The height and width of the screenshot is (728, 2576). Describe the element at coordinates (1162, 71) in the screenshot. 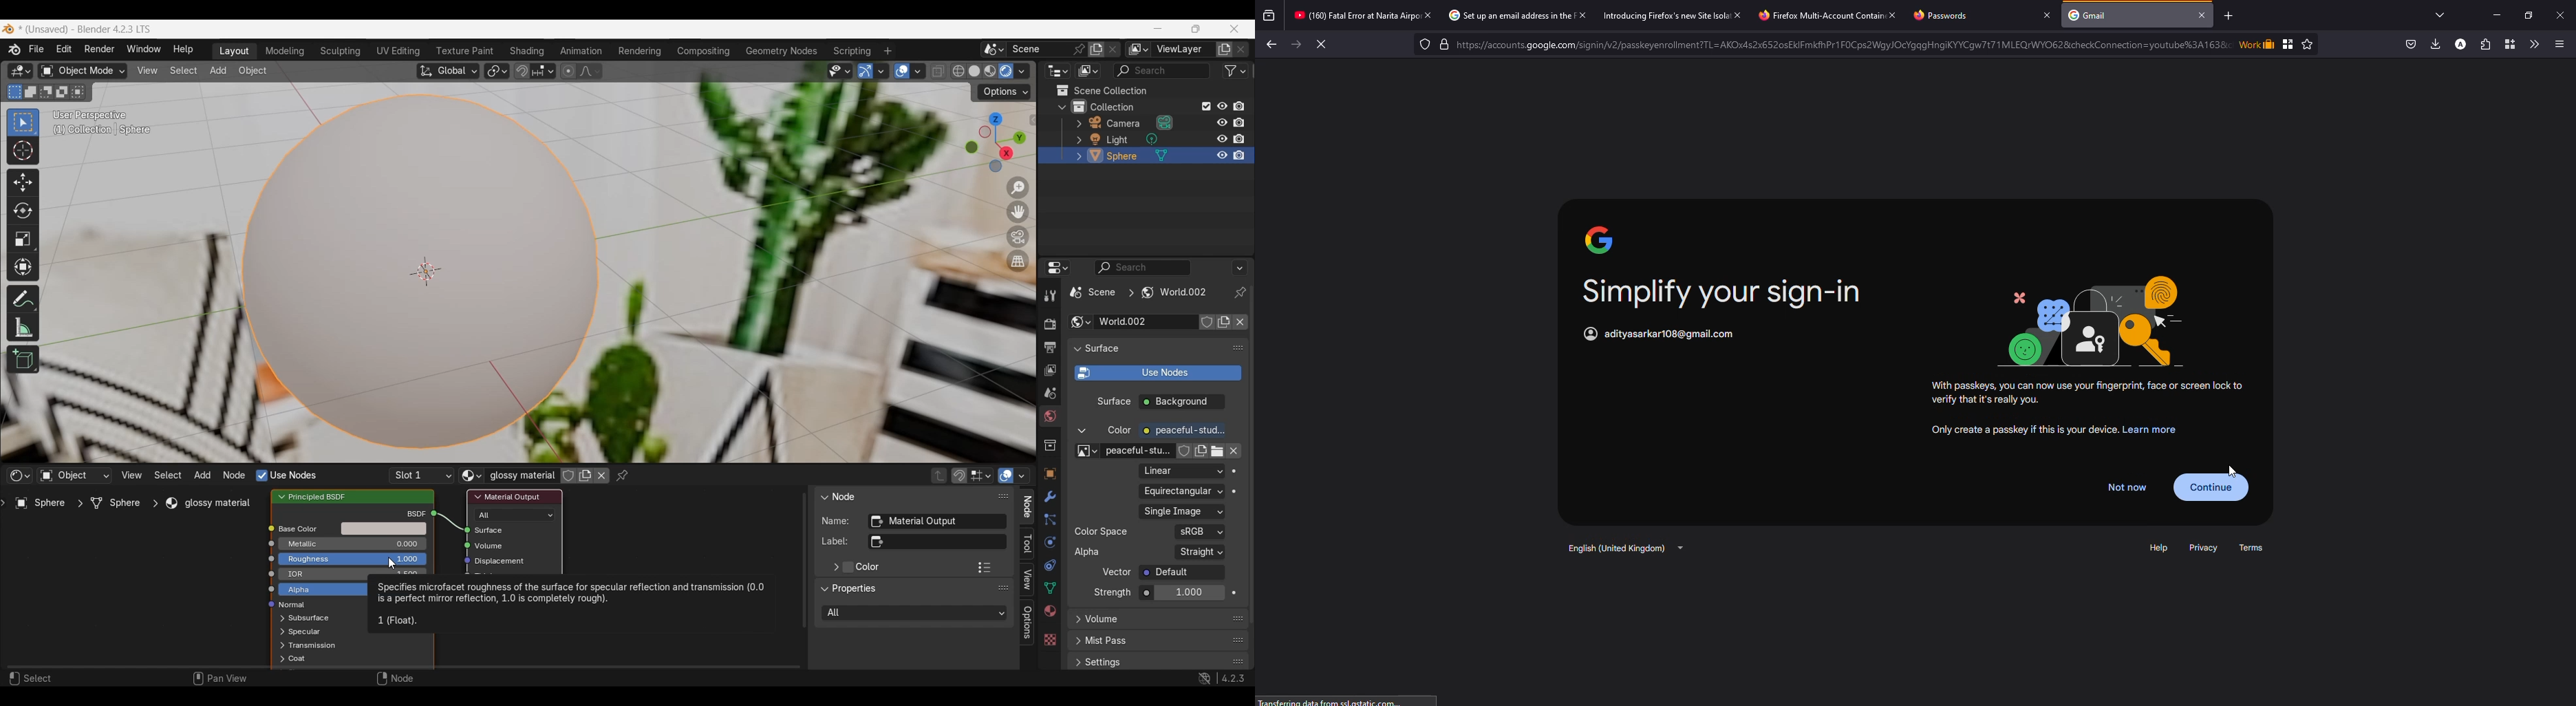

I see `Filter search` at that location.